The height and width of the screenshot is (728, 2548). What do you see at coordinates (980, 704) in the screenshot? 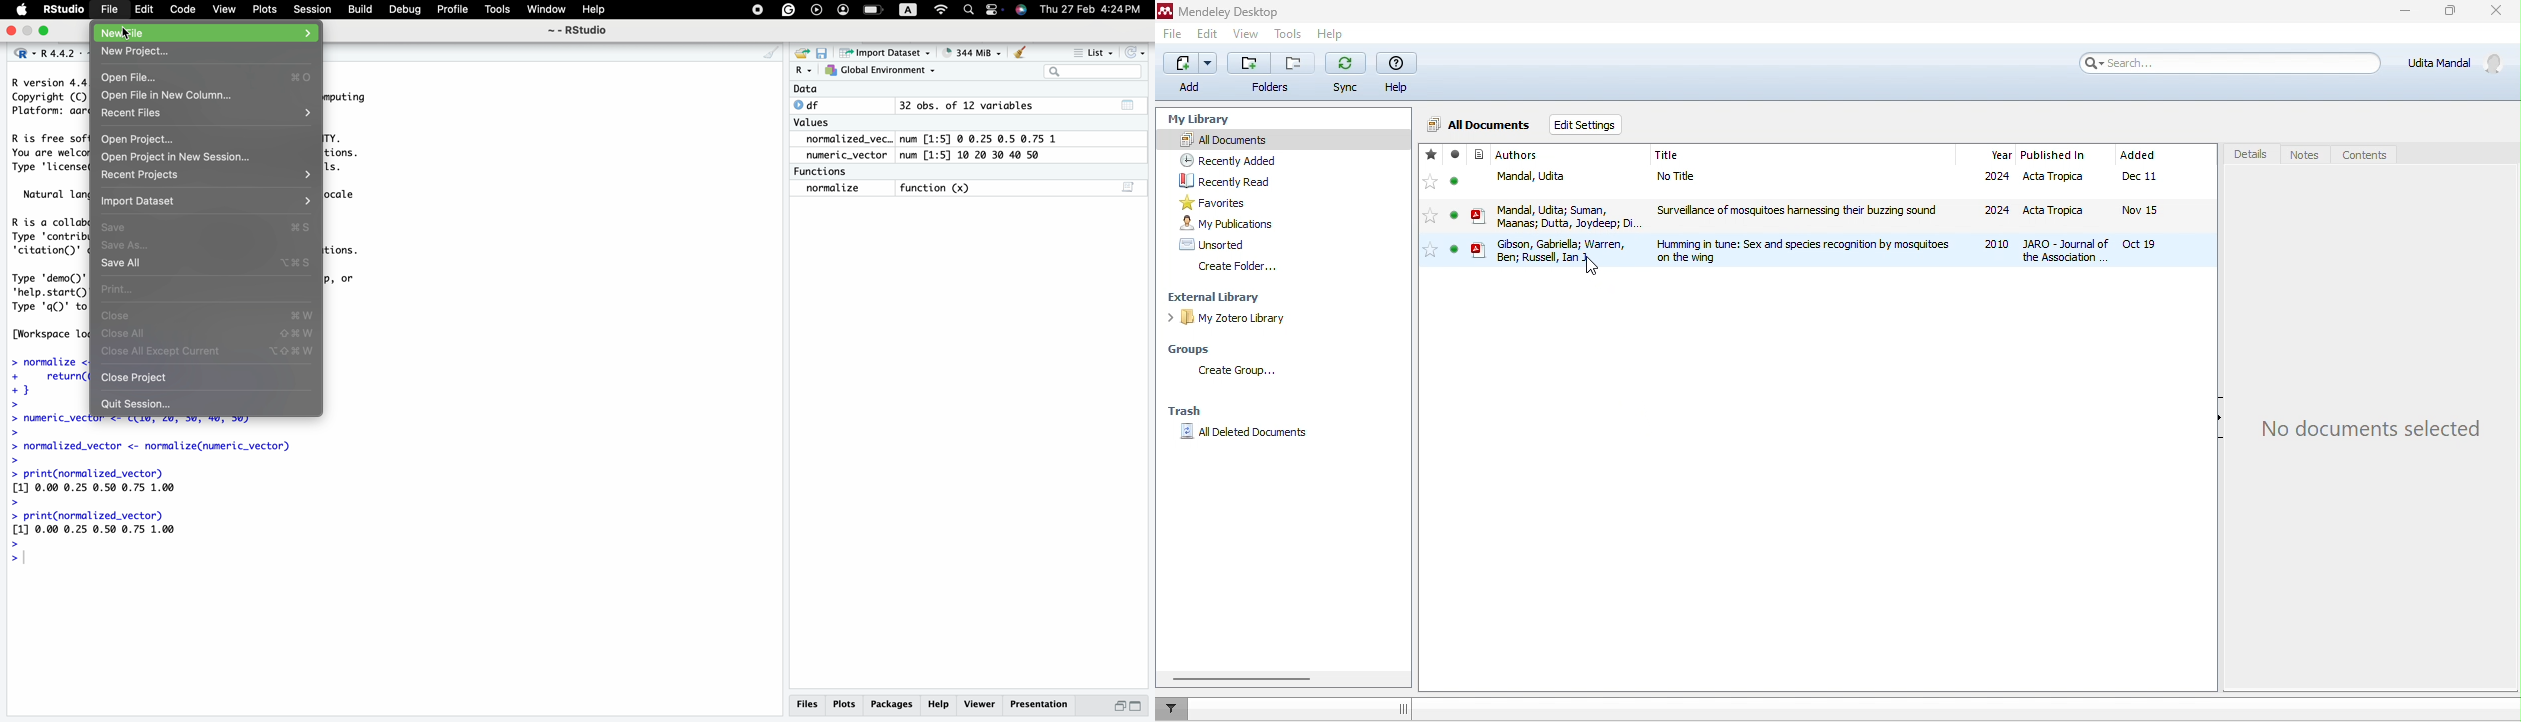
I see `Viewer` at bounding box center [980, 704].